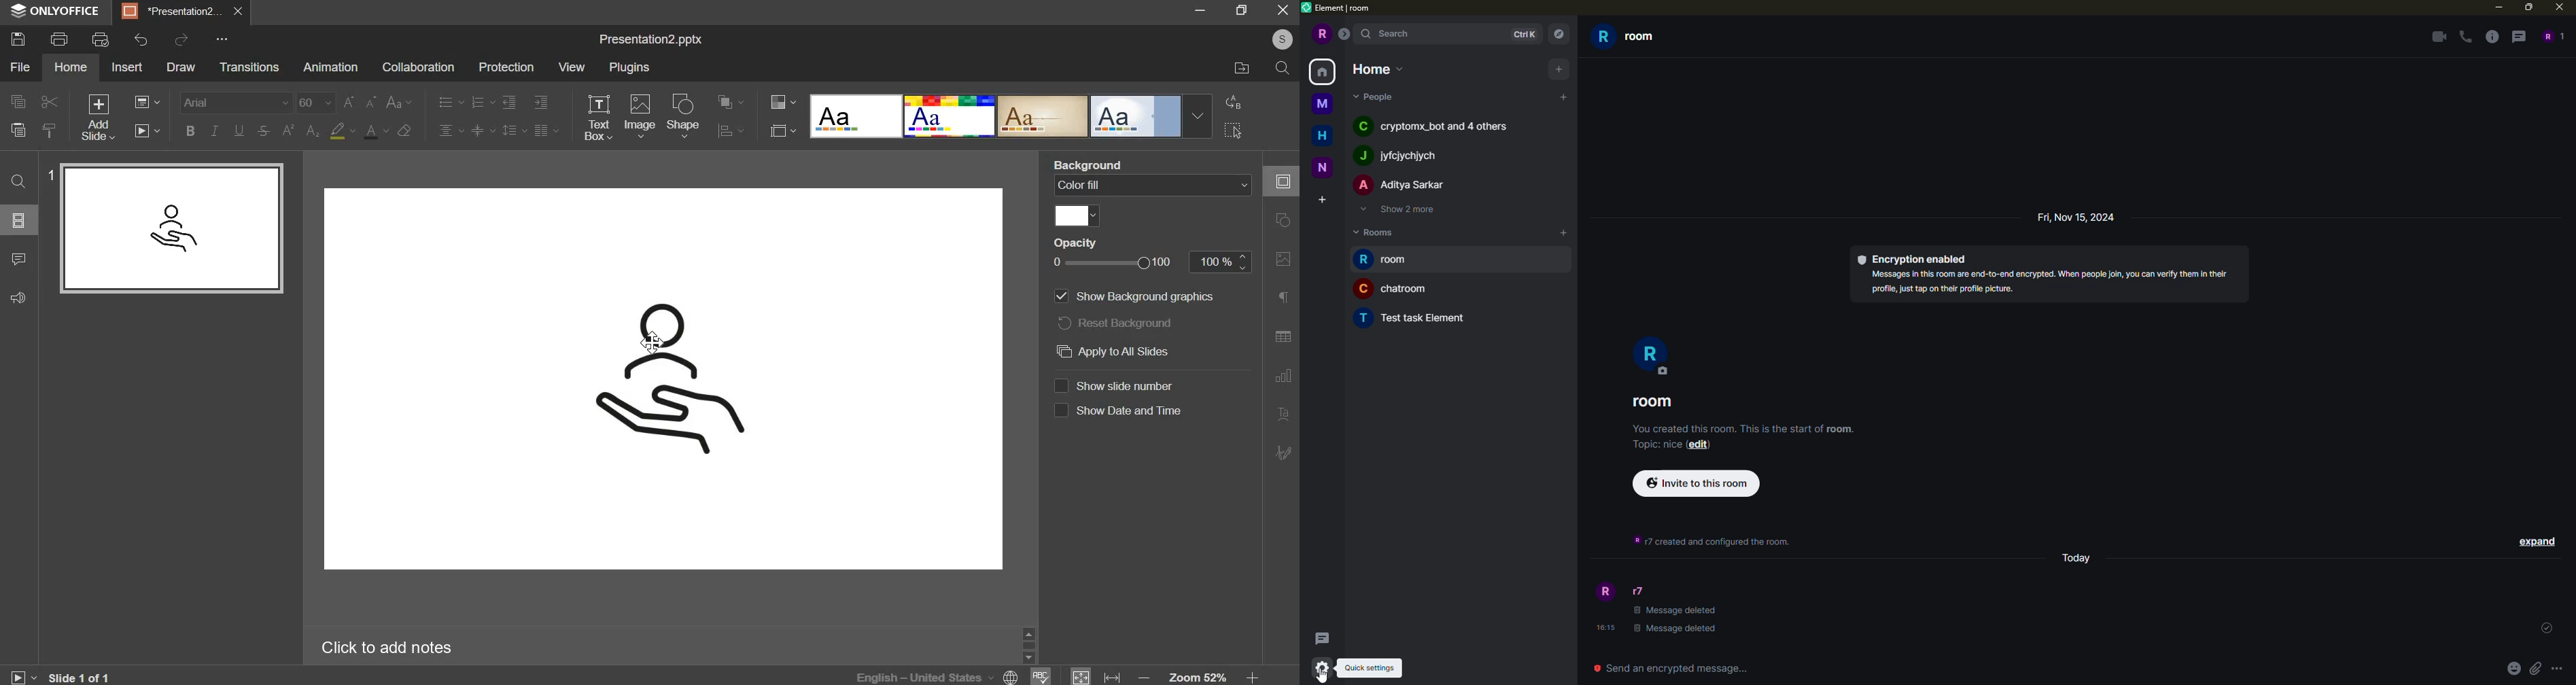  What do you see at coordinates (1379, 231) in the screenshot?
I see `rooms` at bounding box center [1379, 231].